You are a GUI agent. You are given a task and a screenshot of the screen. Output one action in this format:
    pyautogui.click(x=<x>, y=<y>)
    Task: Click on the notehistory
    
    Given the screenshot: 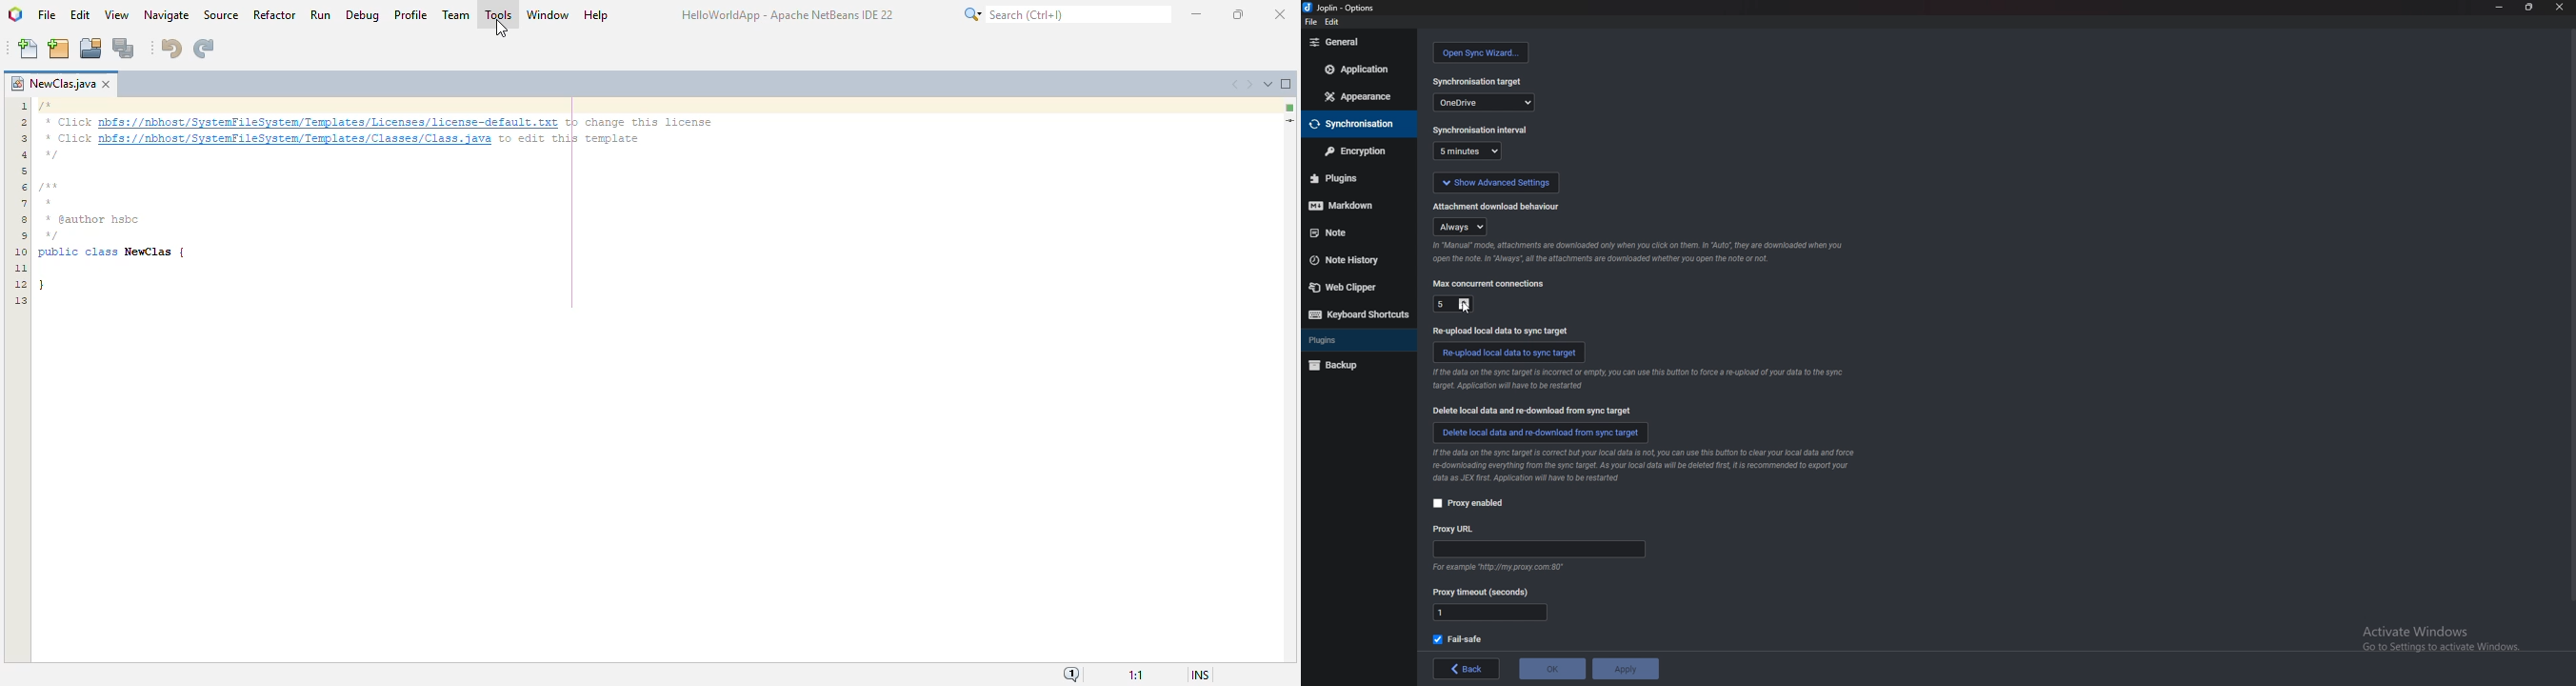 What is the action you would take?
    pyautogui.click(x=1355, y=260)
    